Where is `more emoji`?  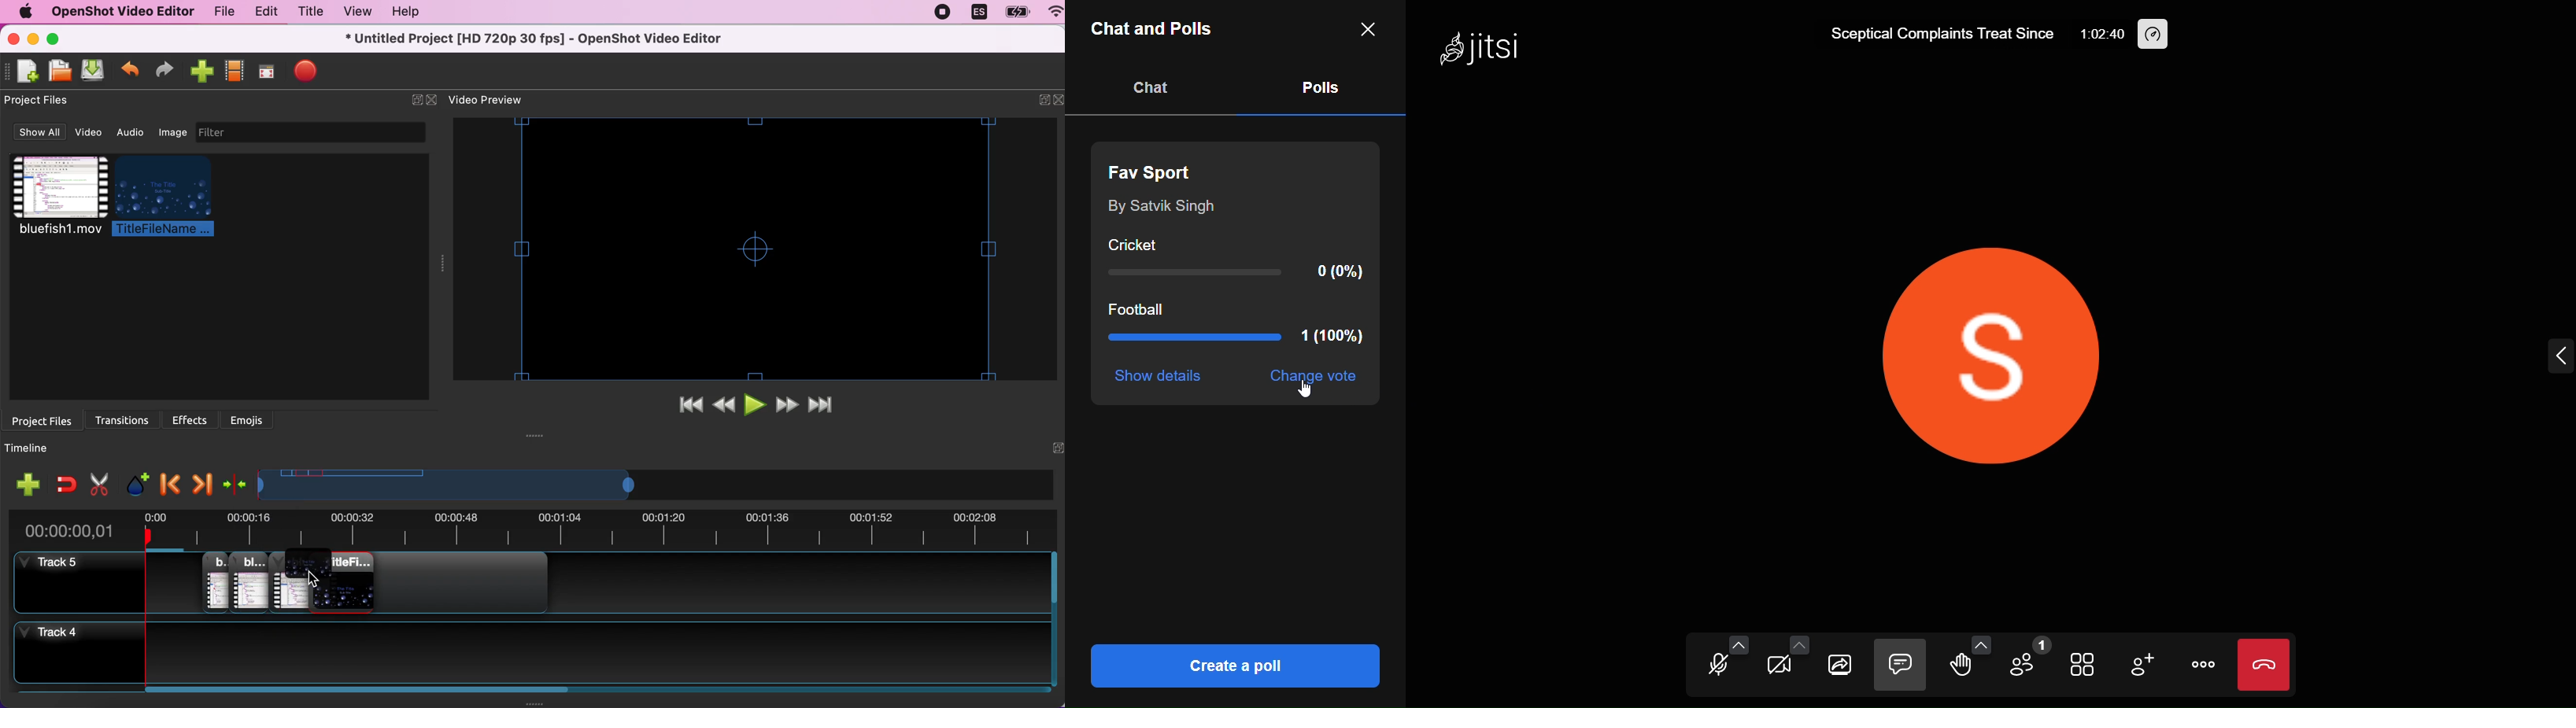 more emoji is located at coordinates (1981, 643).